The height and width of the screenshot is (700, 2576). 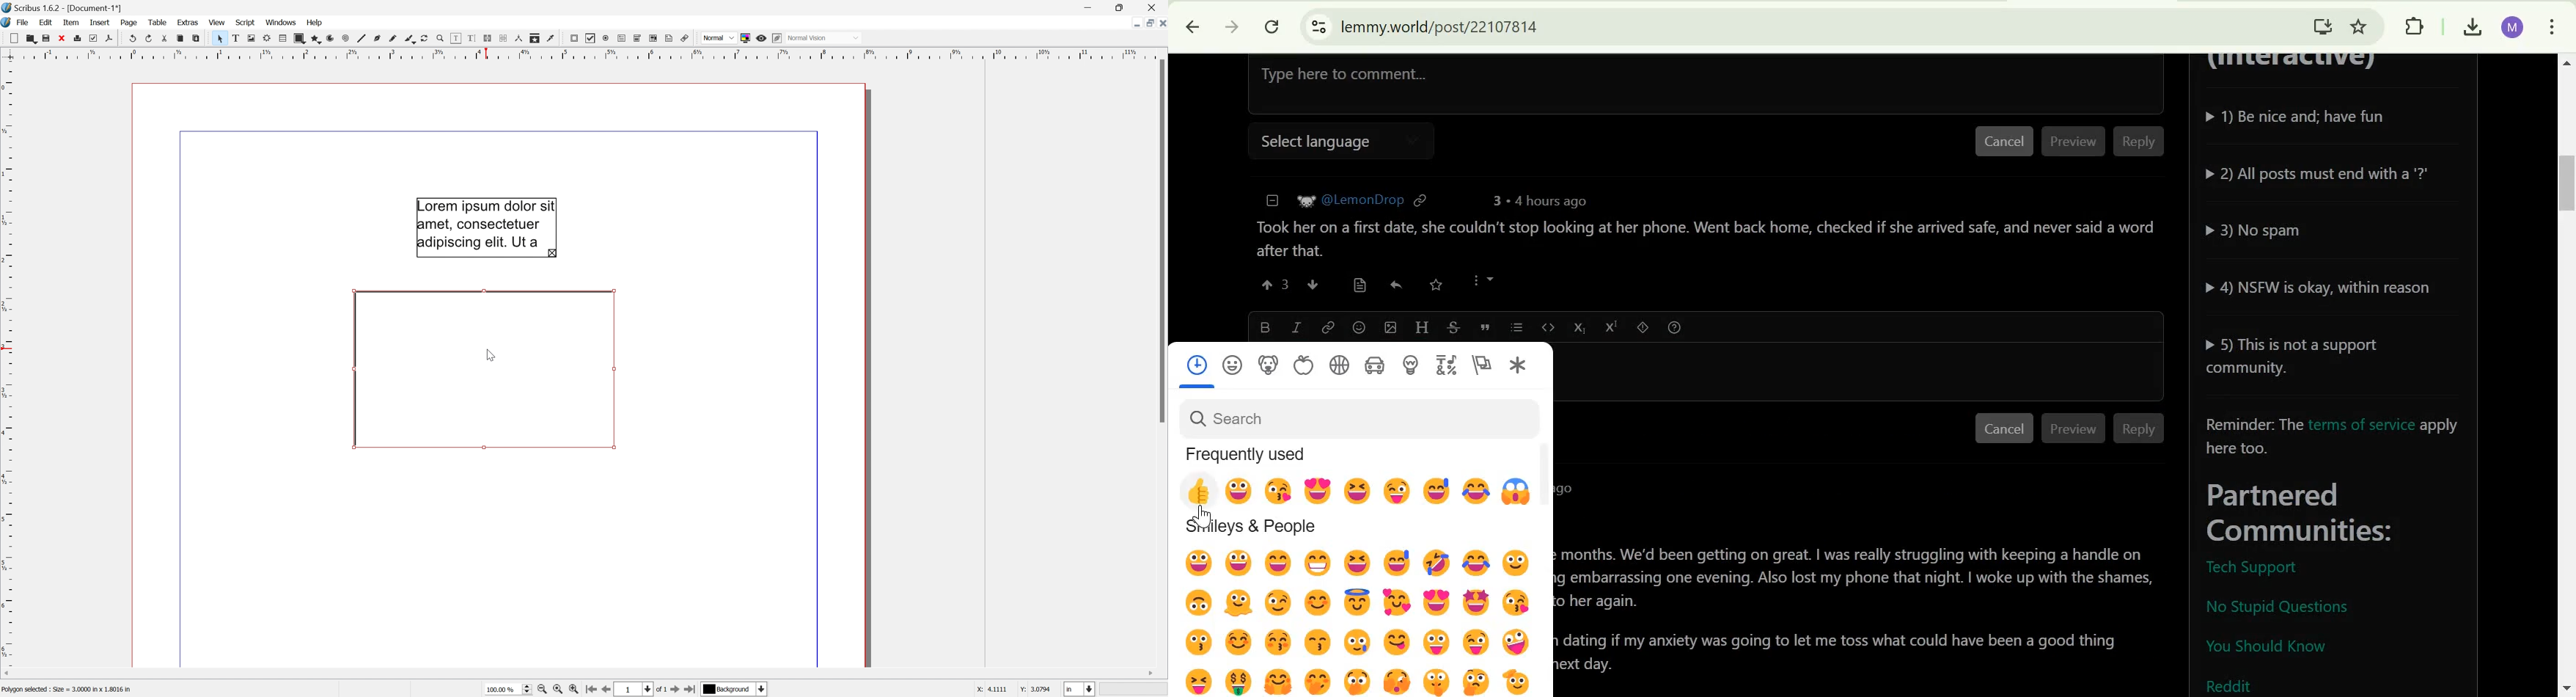 I want to click on Shape, so click(x=299, y=37).